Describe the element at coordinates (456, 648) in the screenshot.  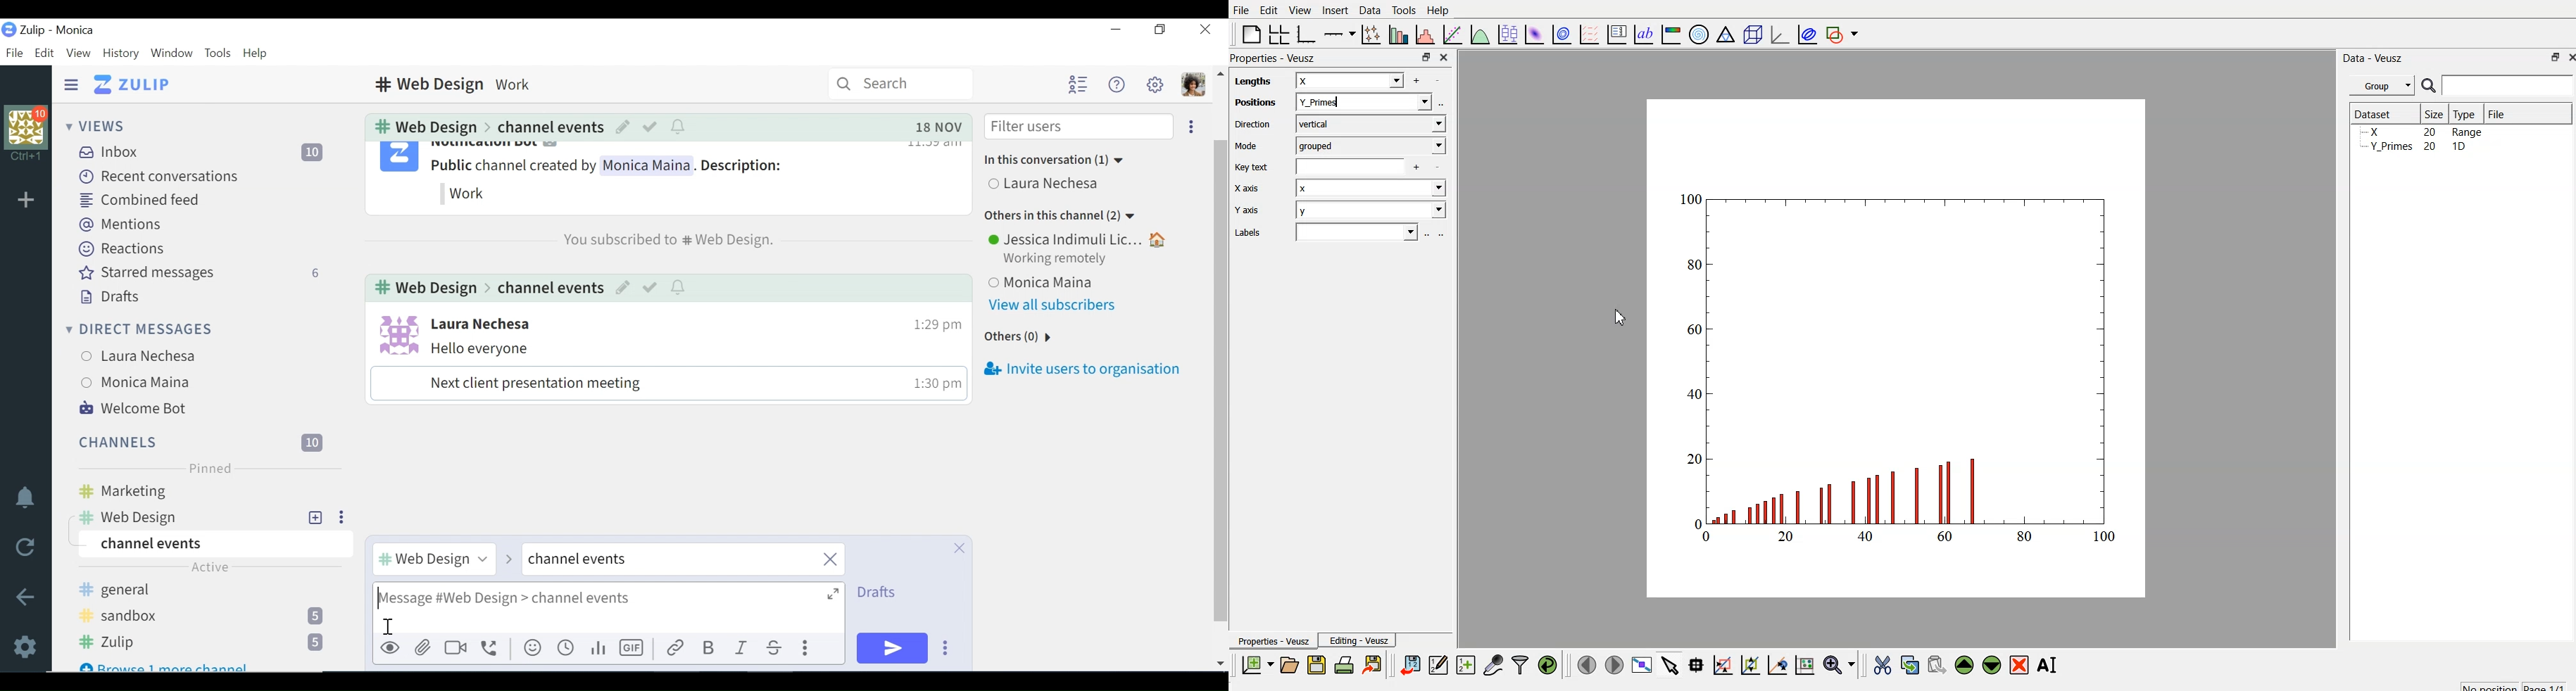
I see `Add video call` at that location.